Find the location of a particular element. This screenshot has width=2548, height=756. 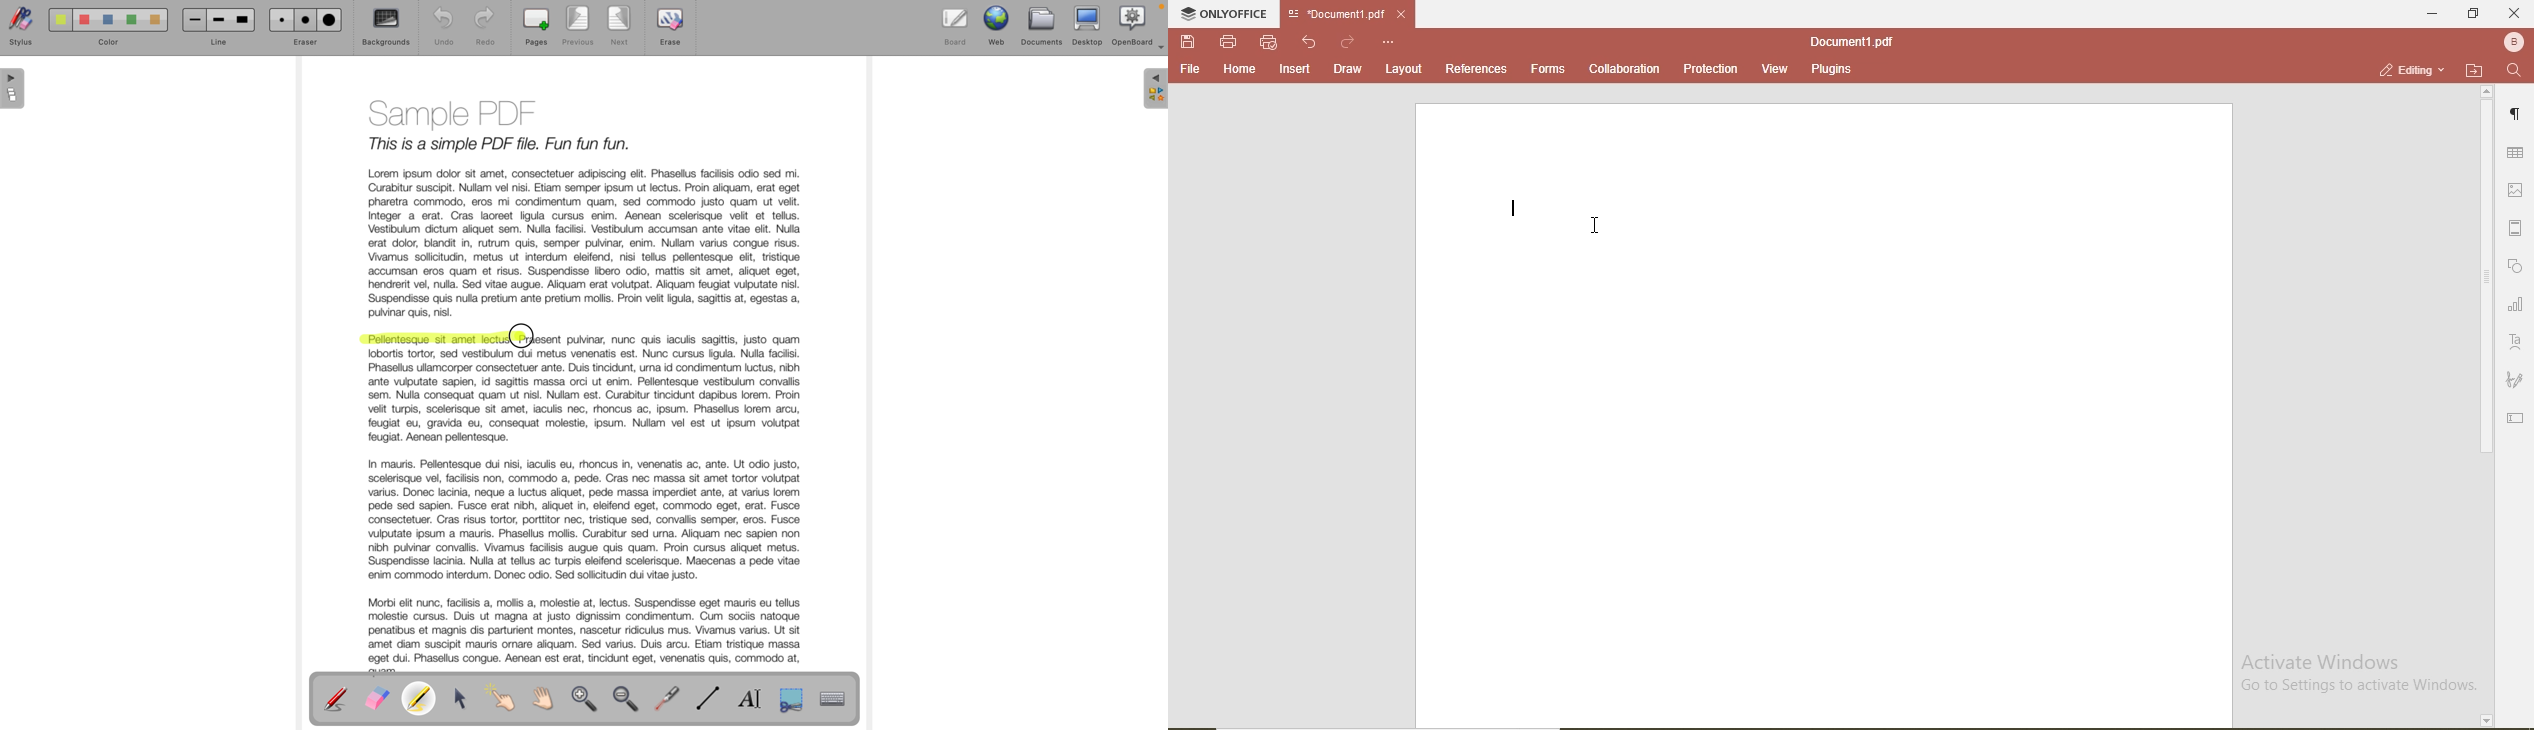

line is located at coordinates (217, 29).